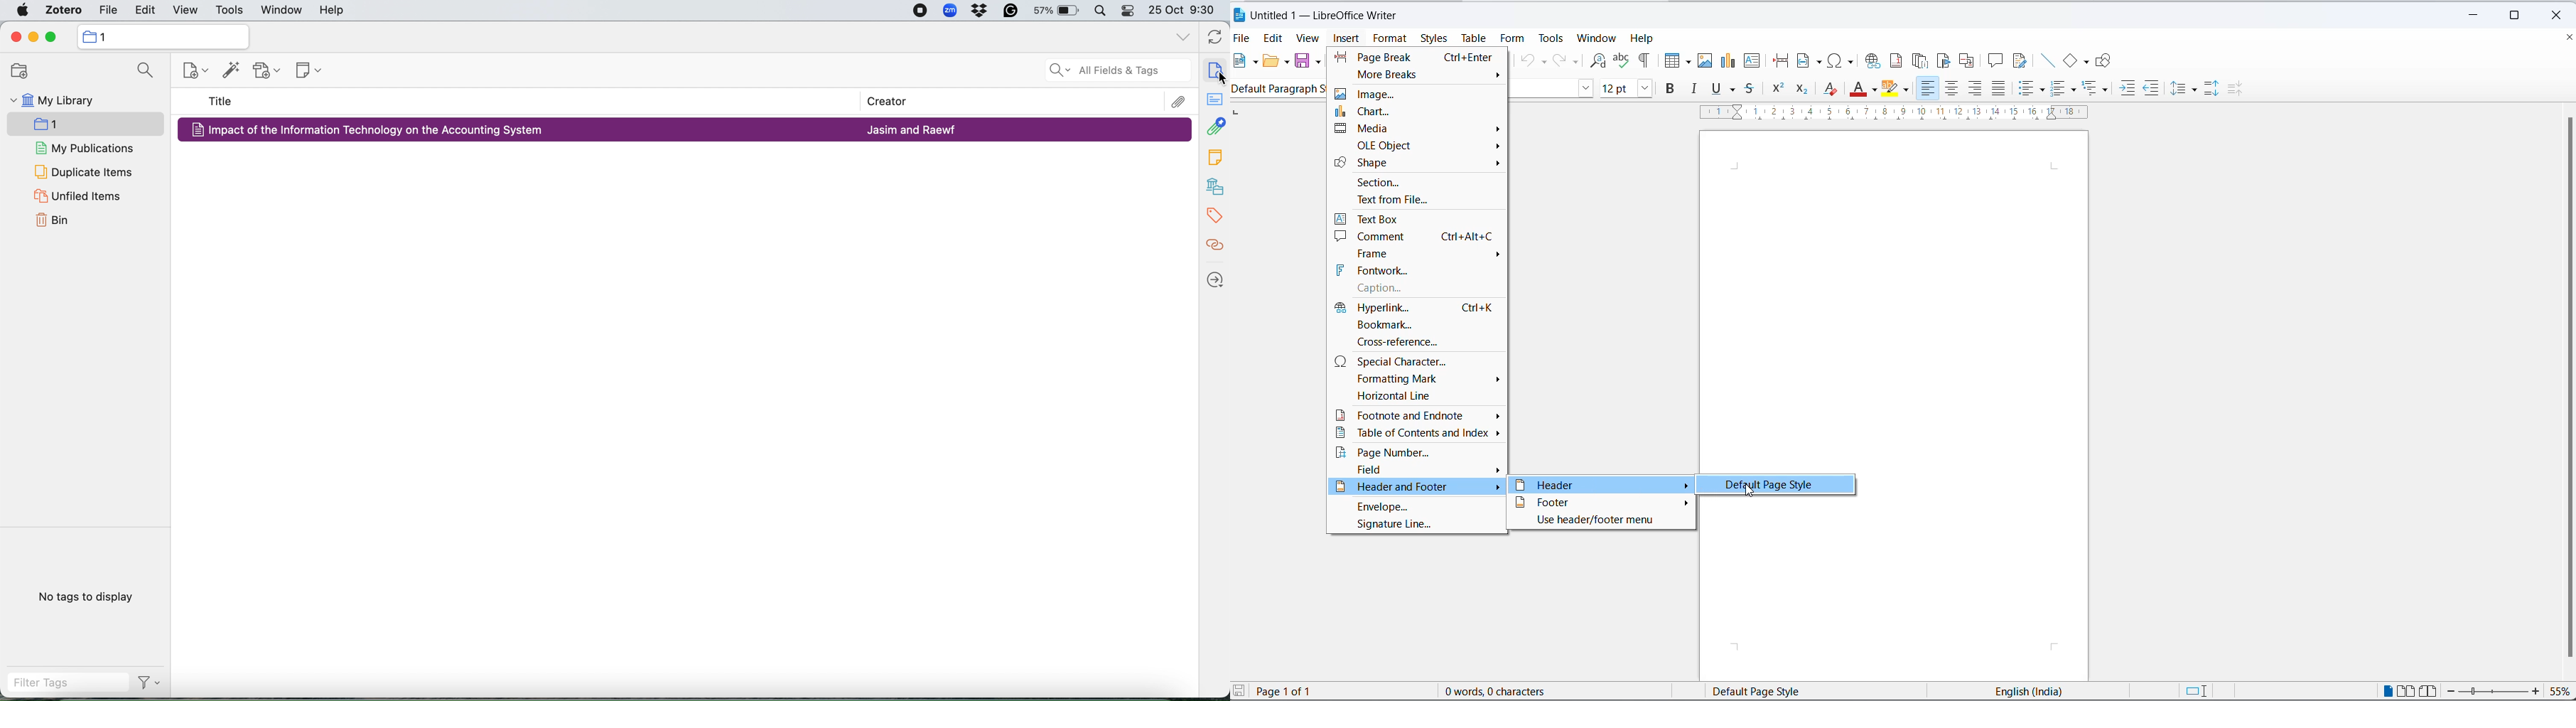  I want to click on list all tabs, so click(1180, 38).